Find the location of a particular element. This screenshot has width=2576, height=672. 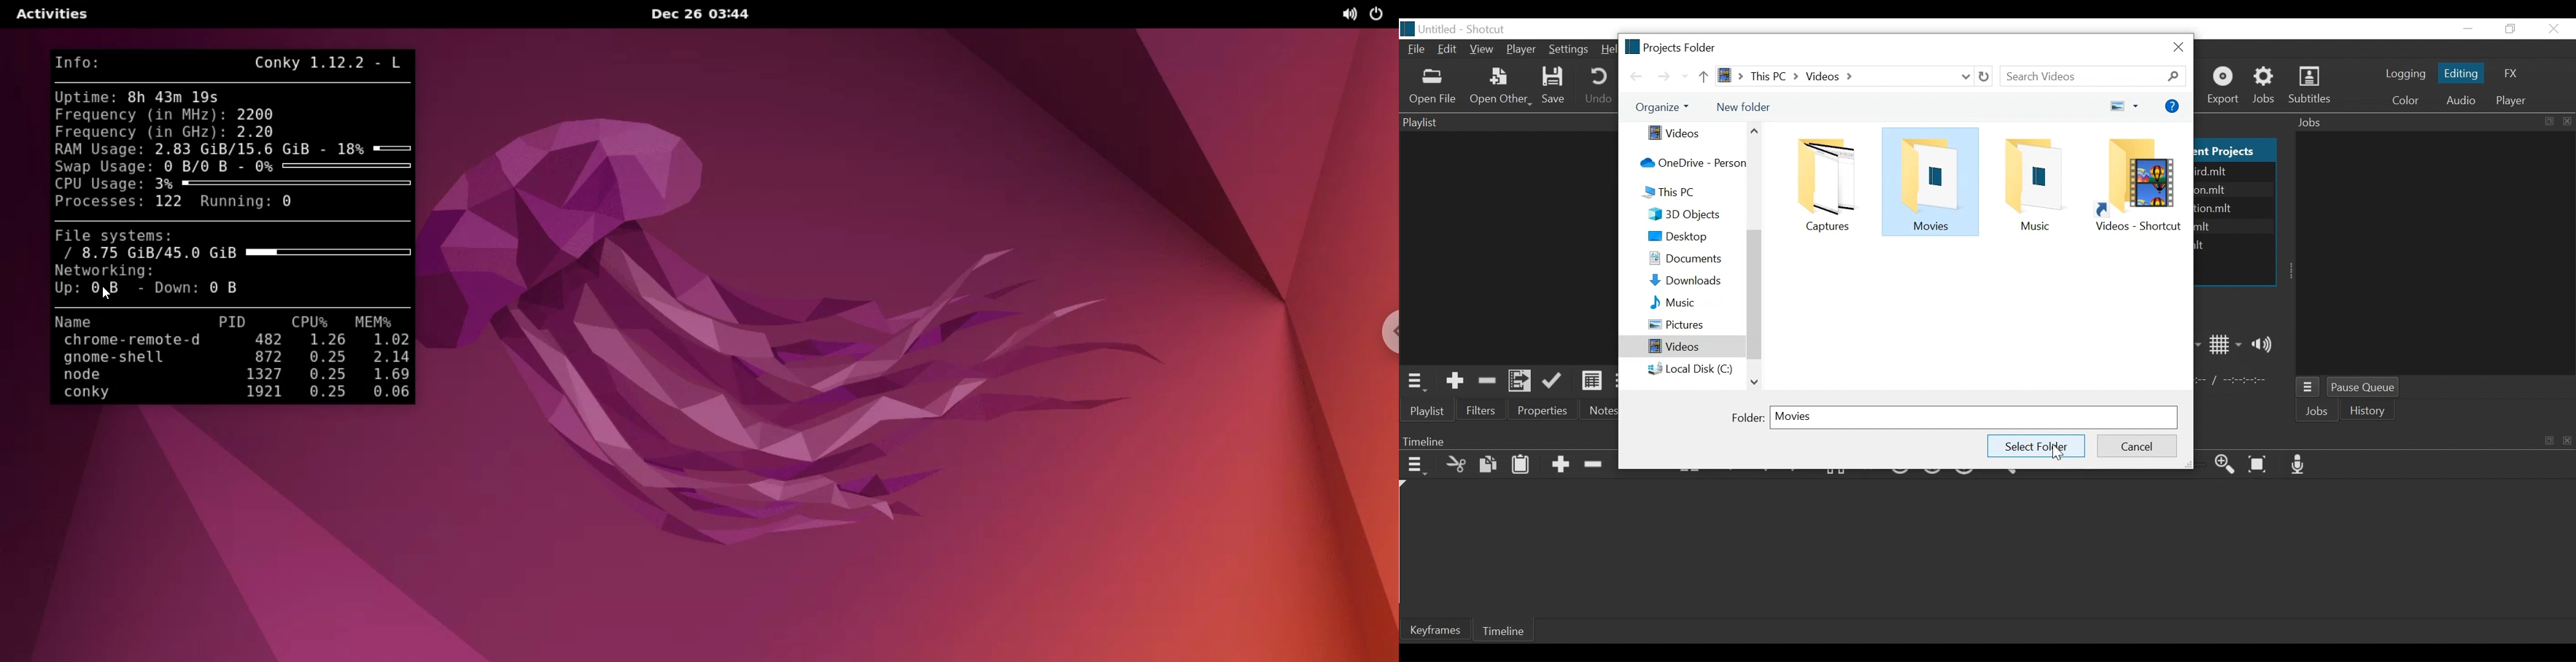

OneDrive is located at coordinates (1691, 162).